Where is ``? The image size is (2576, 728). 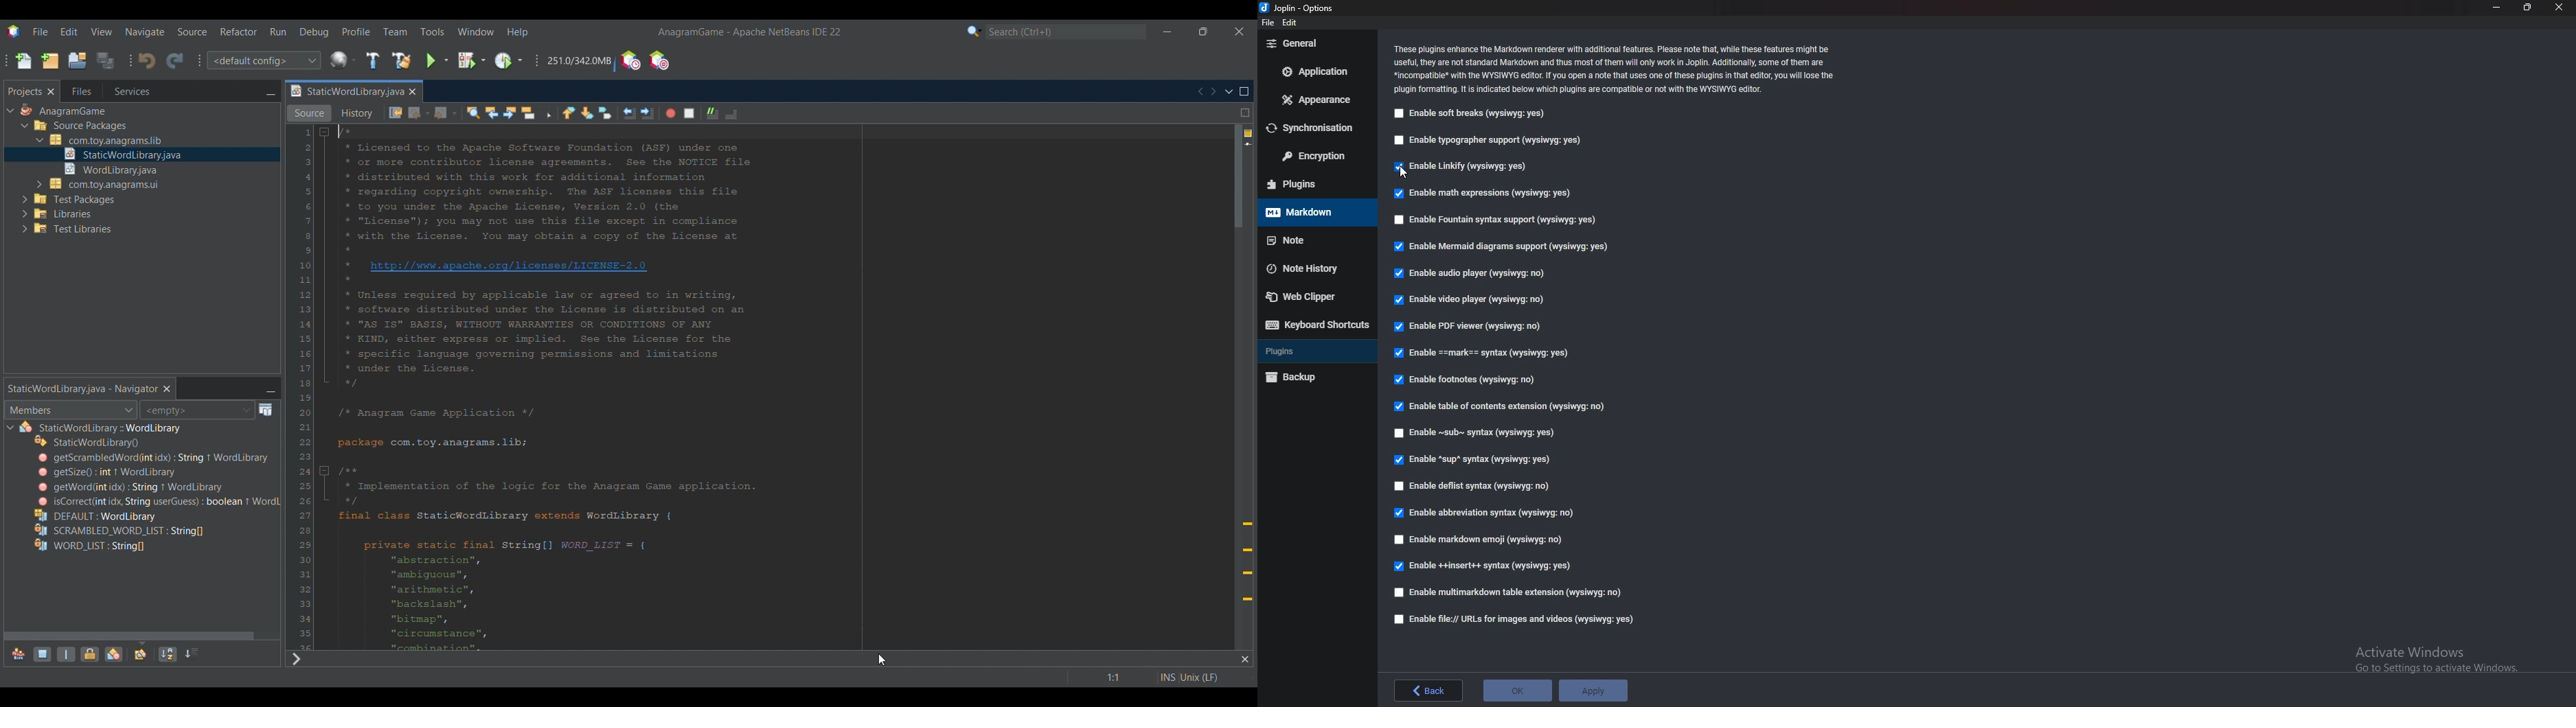  is located at coordinates (62, 212).